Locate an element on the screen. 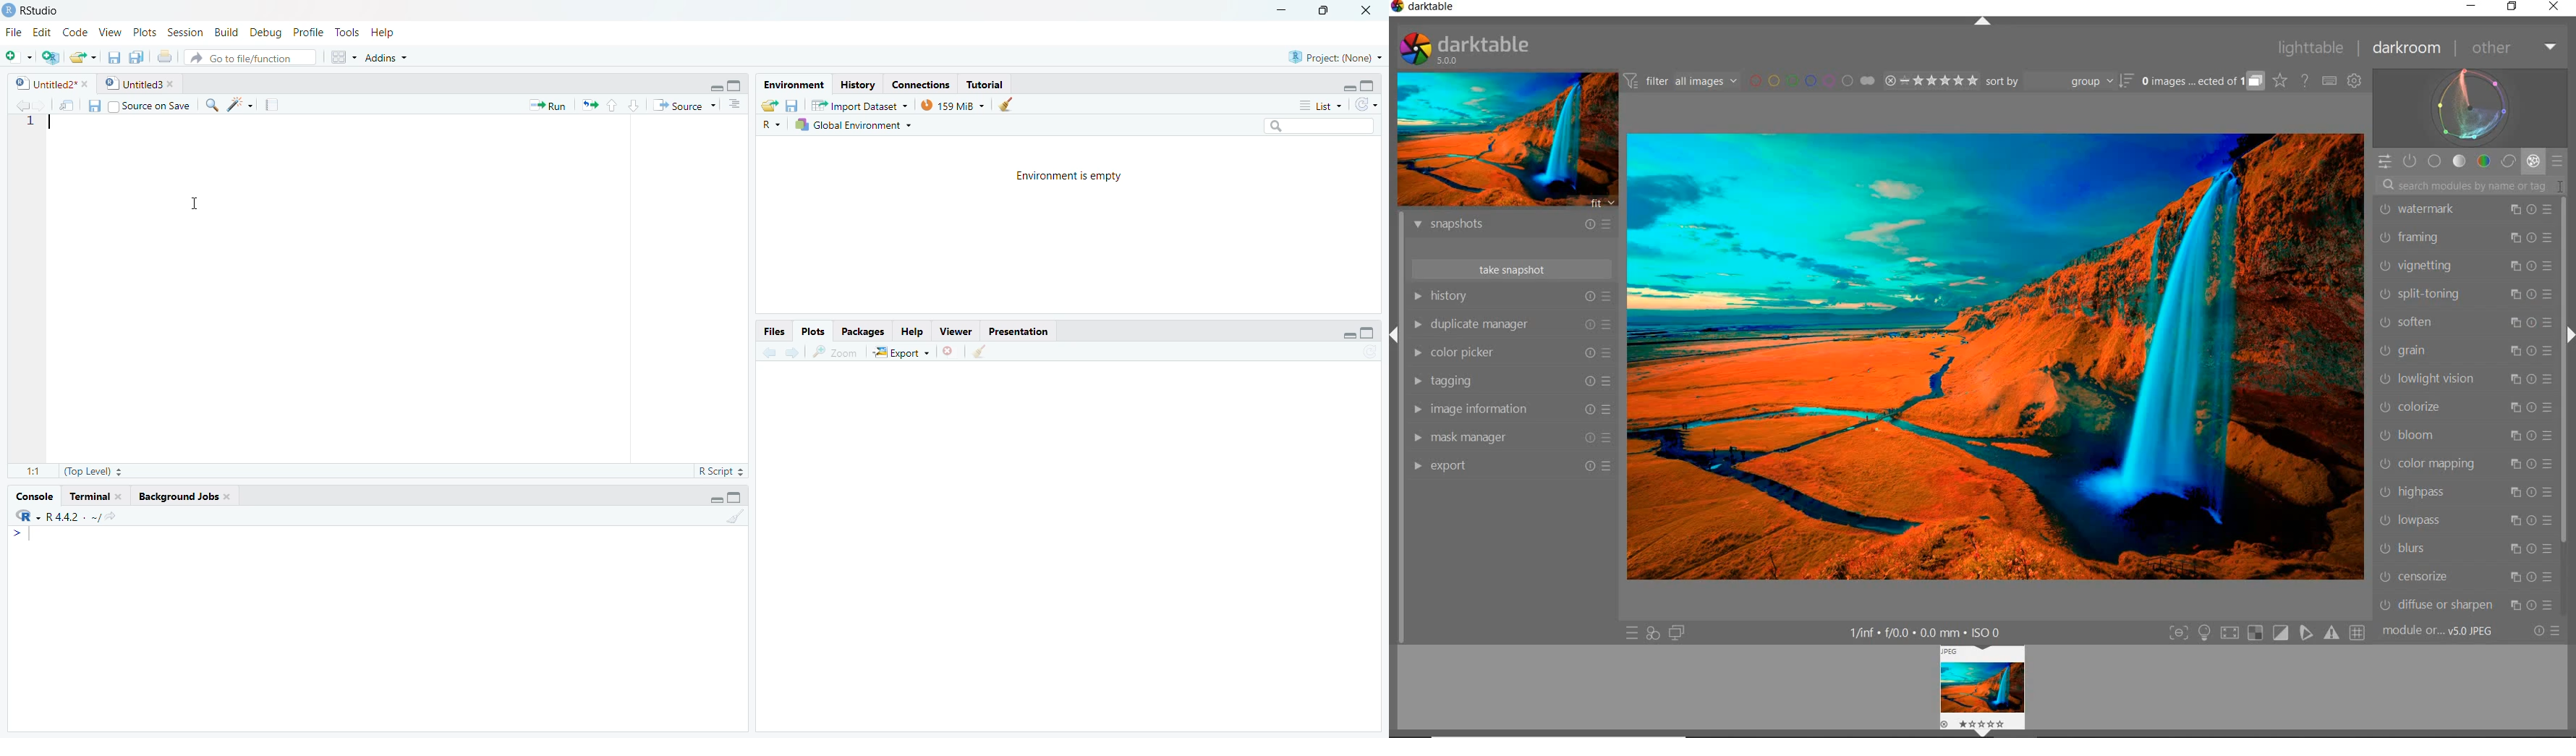 Image resolution: width=2576 pixels, height=756 pixels. Workspace panes is located at coordinates (341, 57).